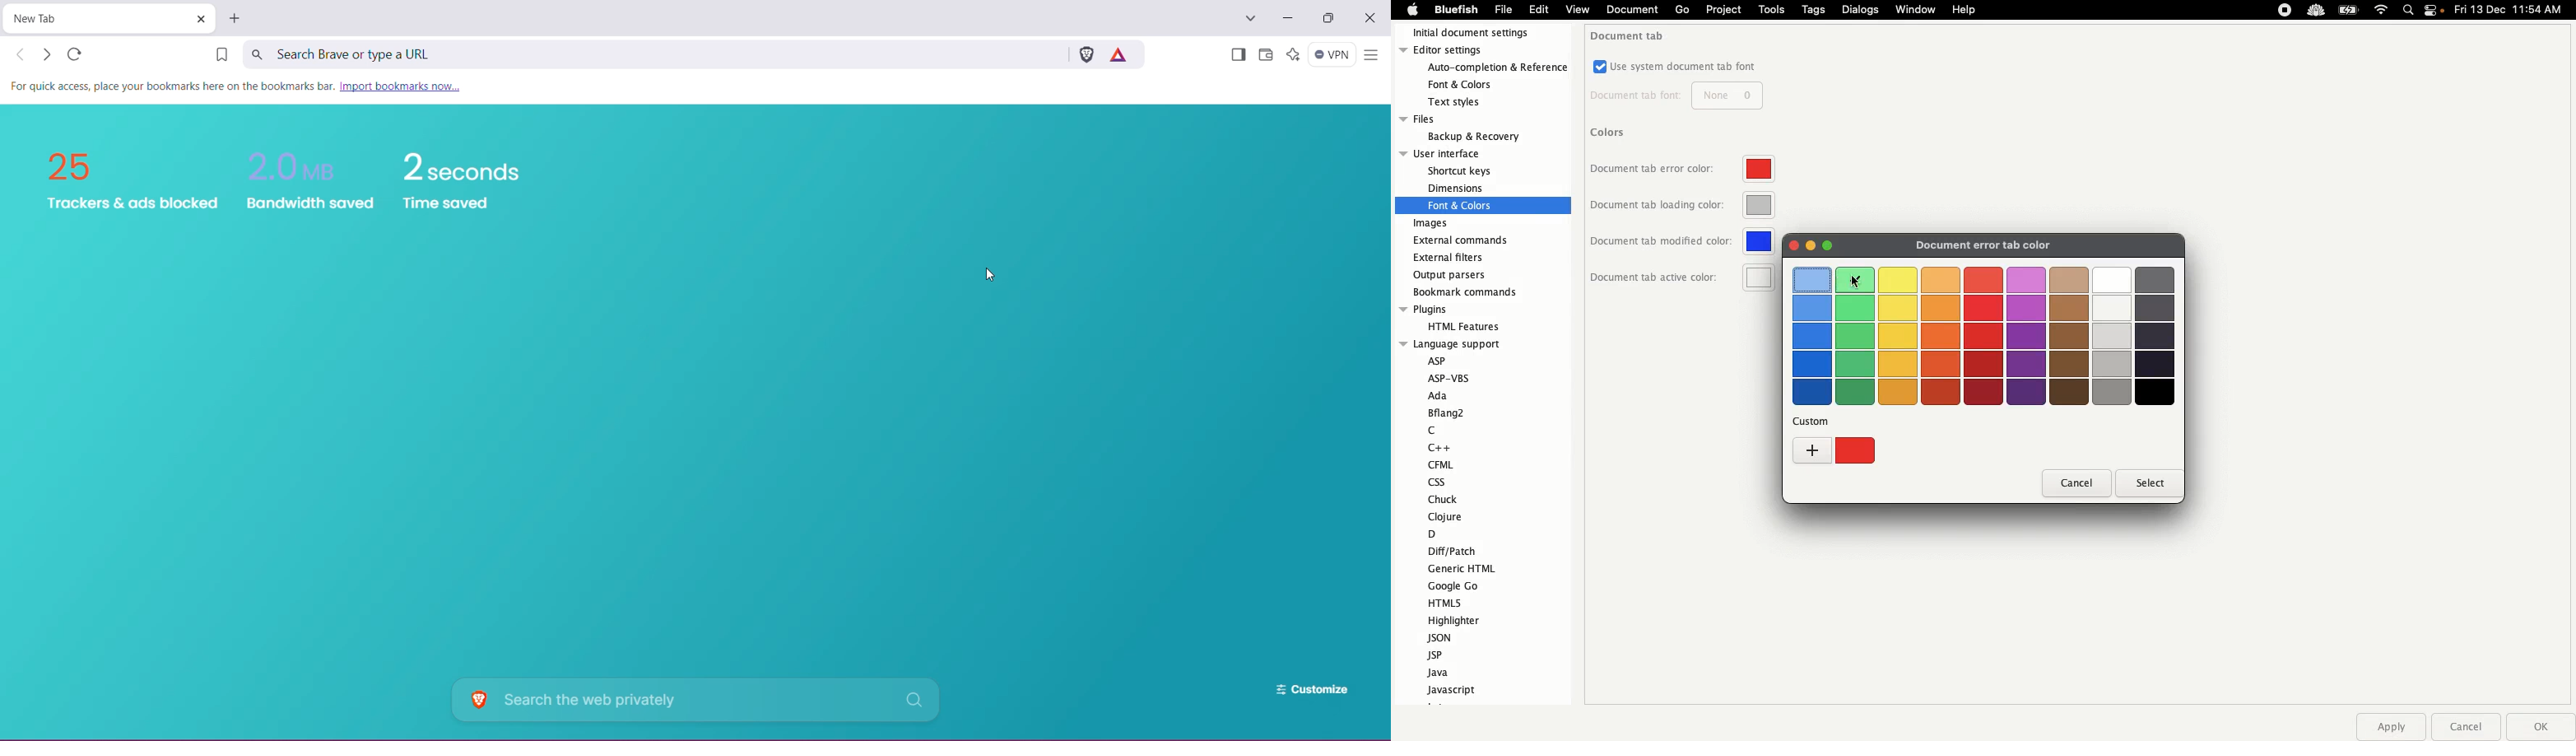 This screenshot has width=2576, height=756. Describe the element at coordinates (1577, 12) in the screenshot. I see `view` at that location.